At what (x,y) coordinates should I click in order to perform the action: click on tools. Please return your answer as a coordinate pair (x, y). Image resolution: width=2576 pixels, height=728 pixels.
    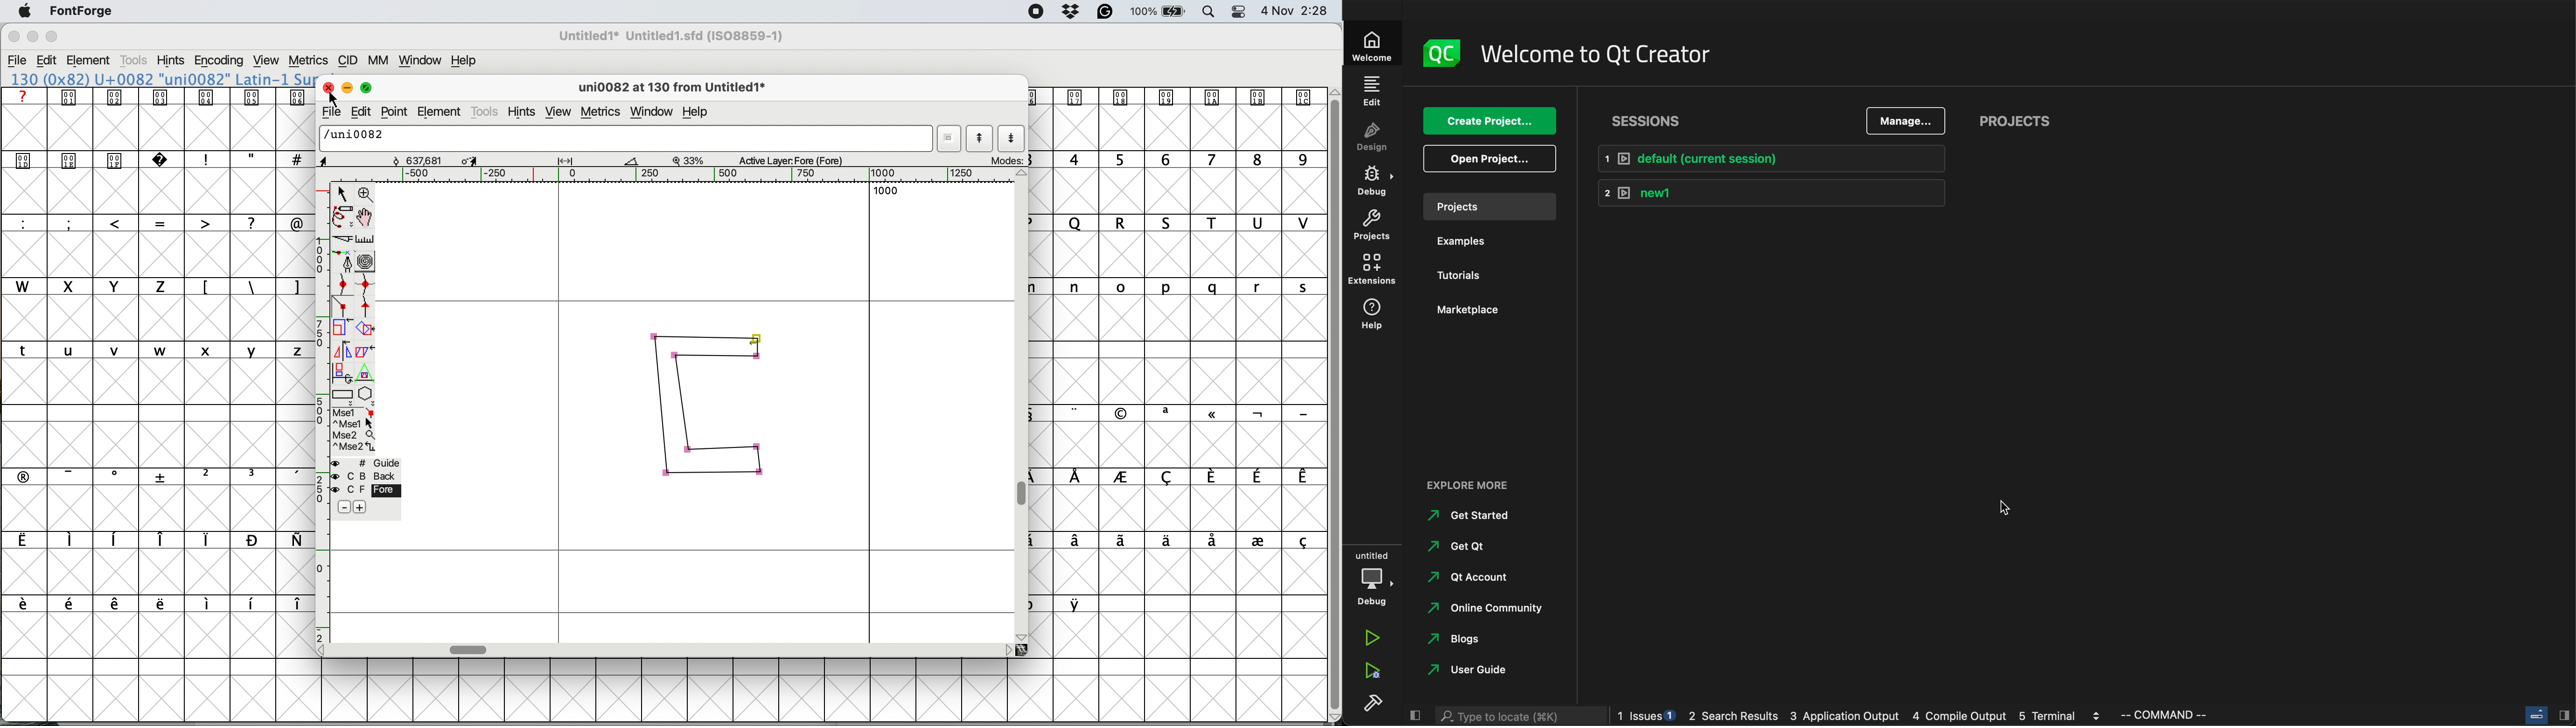
    Looking at the image, I should click on (136, 61).